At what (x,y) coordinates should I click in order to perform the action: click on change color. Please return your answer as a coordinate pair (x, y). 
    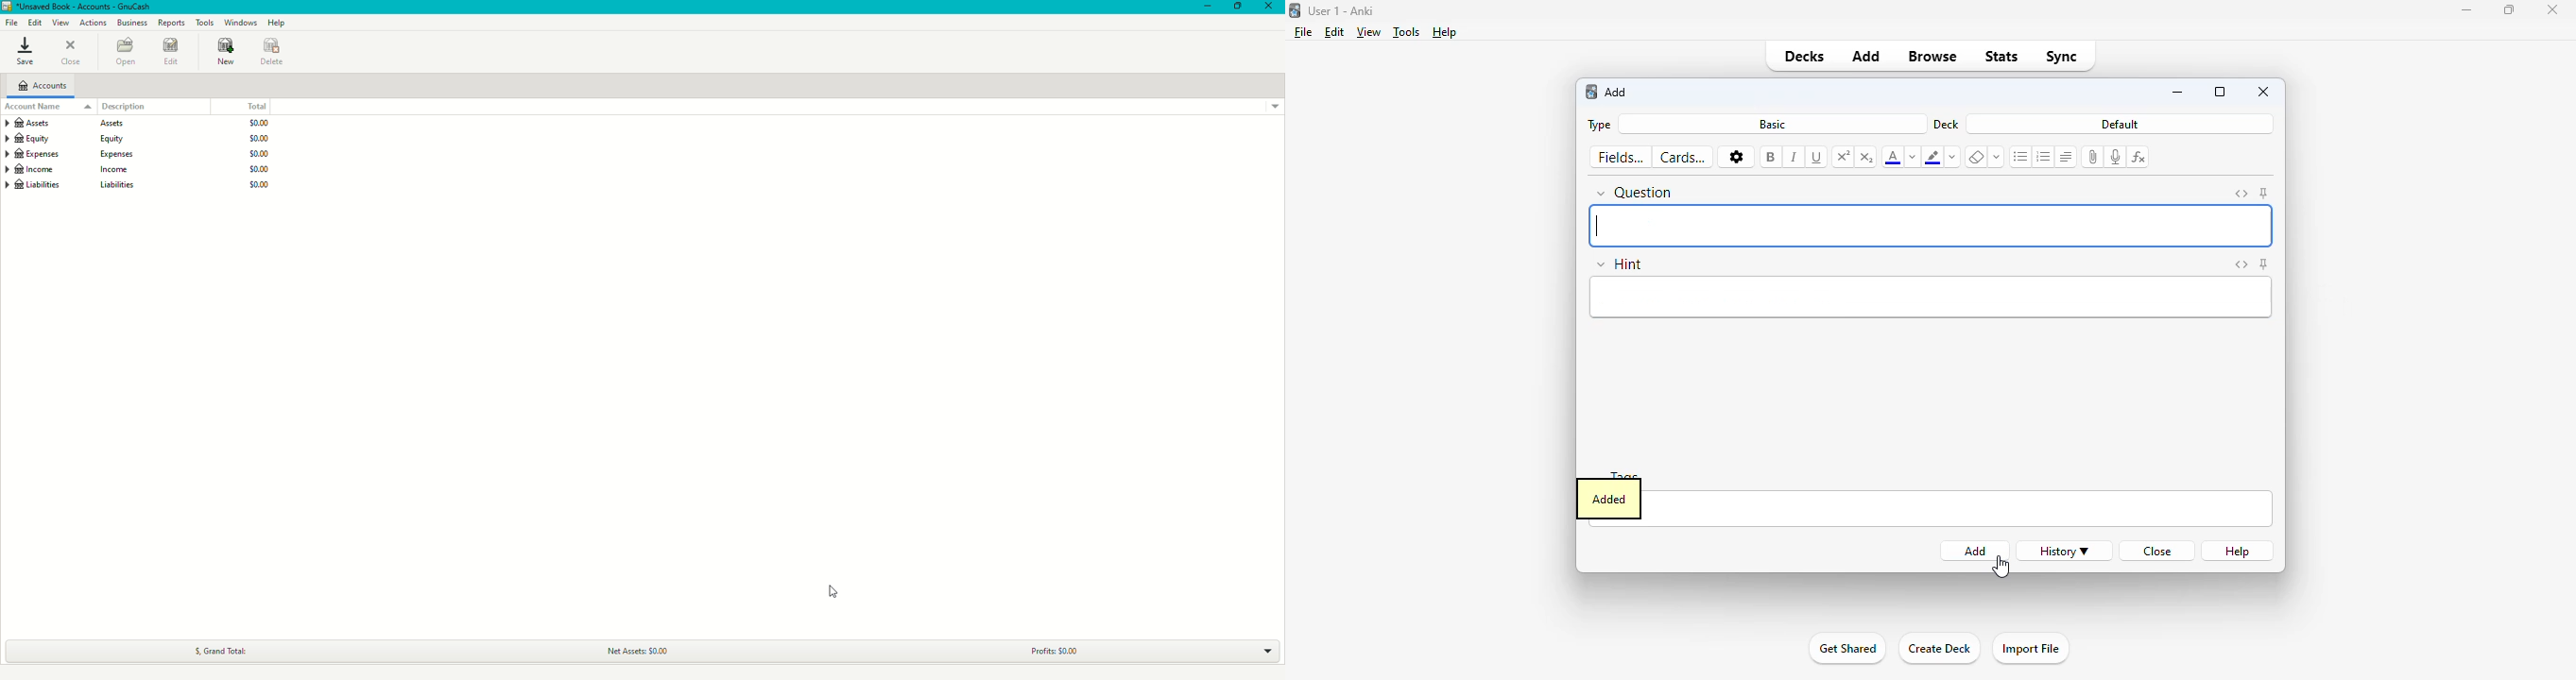
    Looking at the image, I should click on (1913, 158).